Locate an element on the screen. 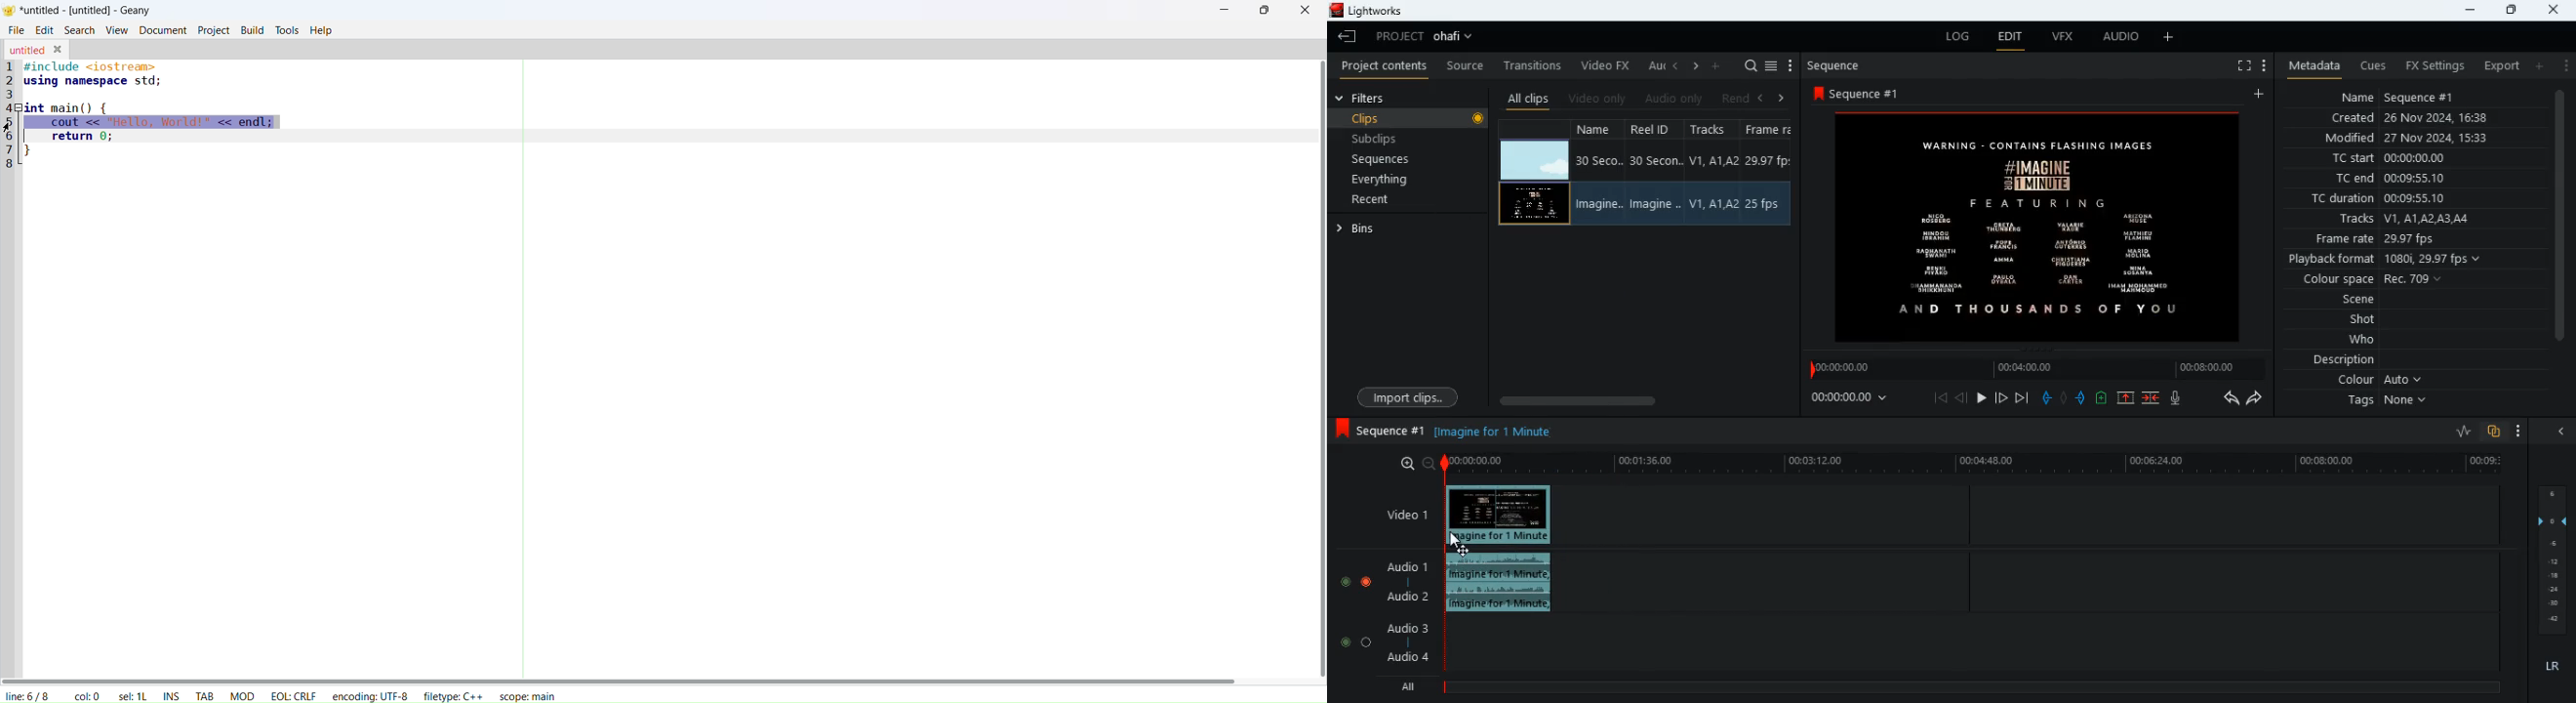  merge is located at coordinates (2152, 396).